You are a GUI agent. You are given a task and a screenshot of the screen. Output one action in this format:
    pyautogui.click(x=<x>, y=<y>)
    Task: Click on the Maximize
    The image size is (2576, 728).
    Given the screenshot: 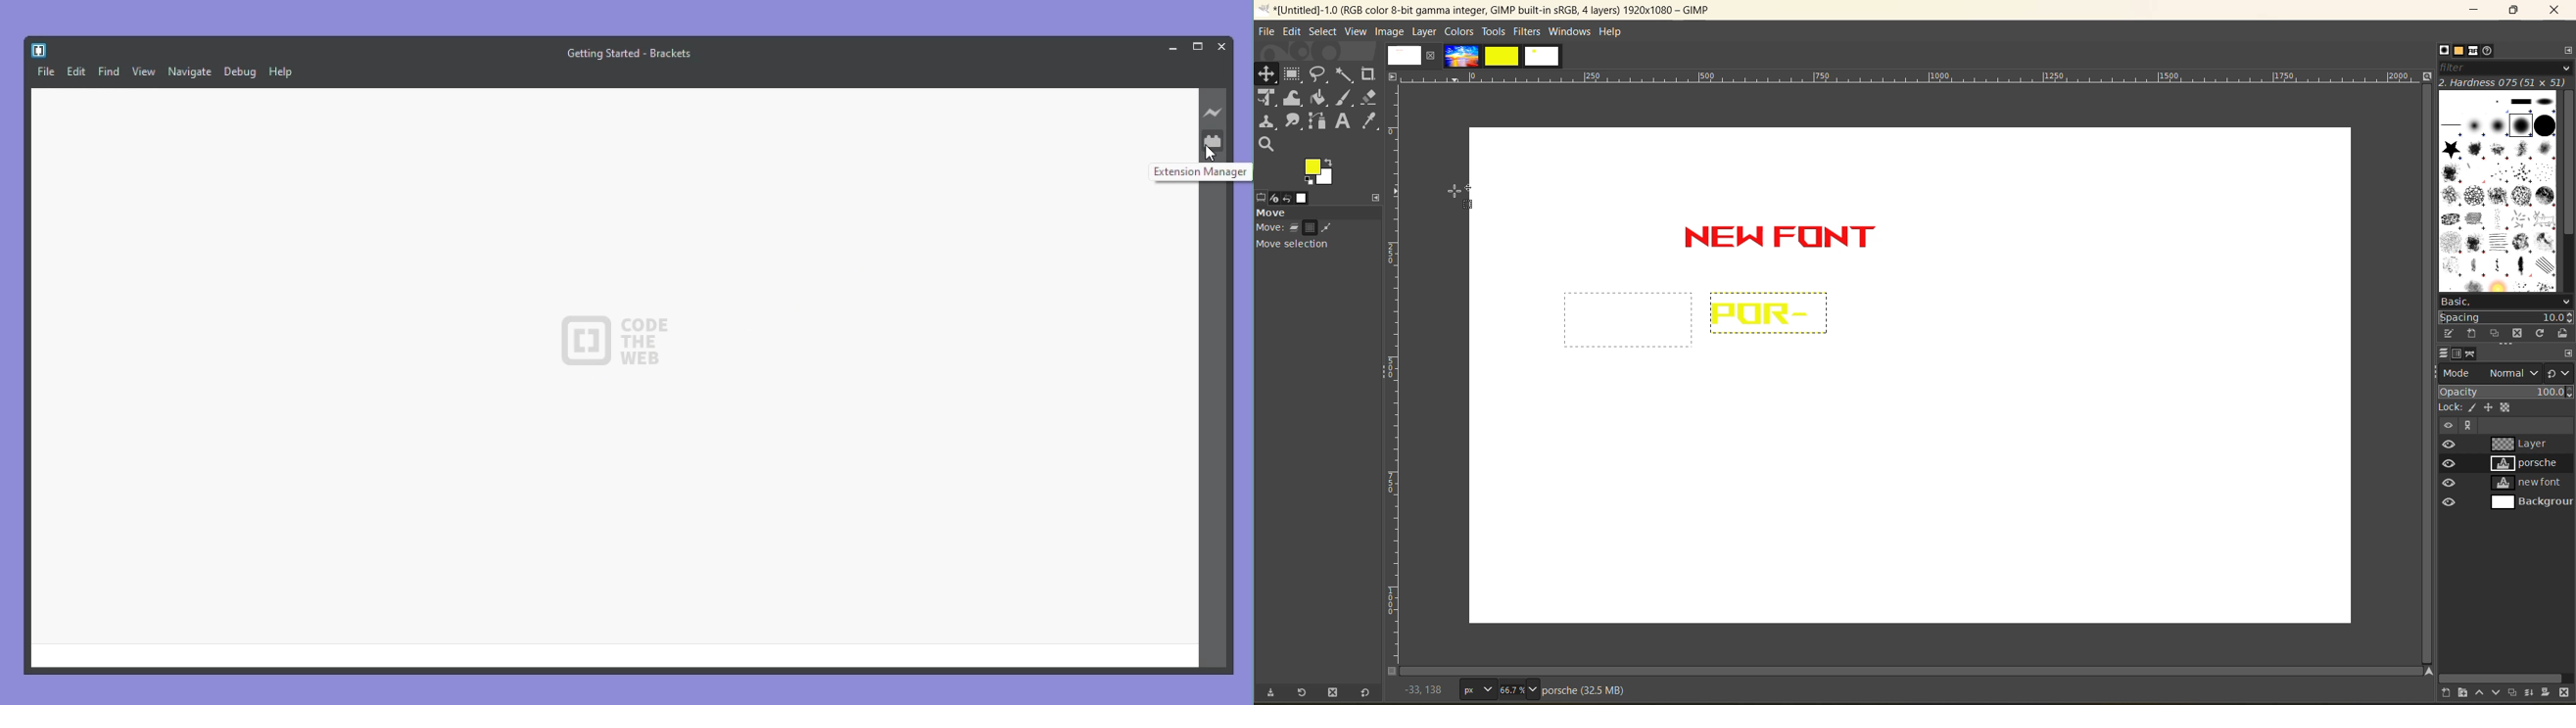 What is the action you would take?
    pyautogui.click(x=1199, y=45)
    